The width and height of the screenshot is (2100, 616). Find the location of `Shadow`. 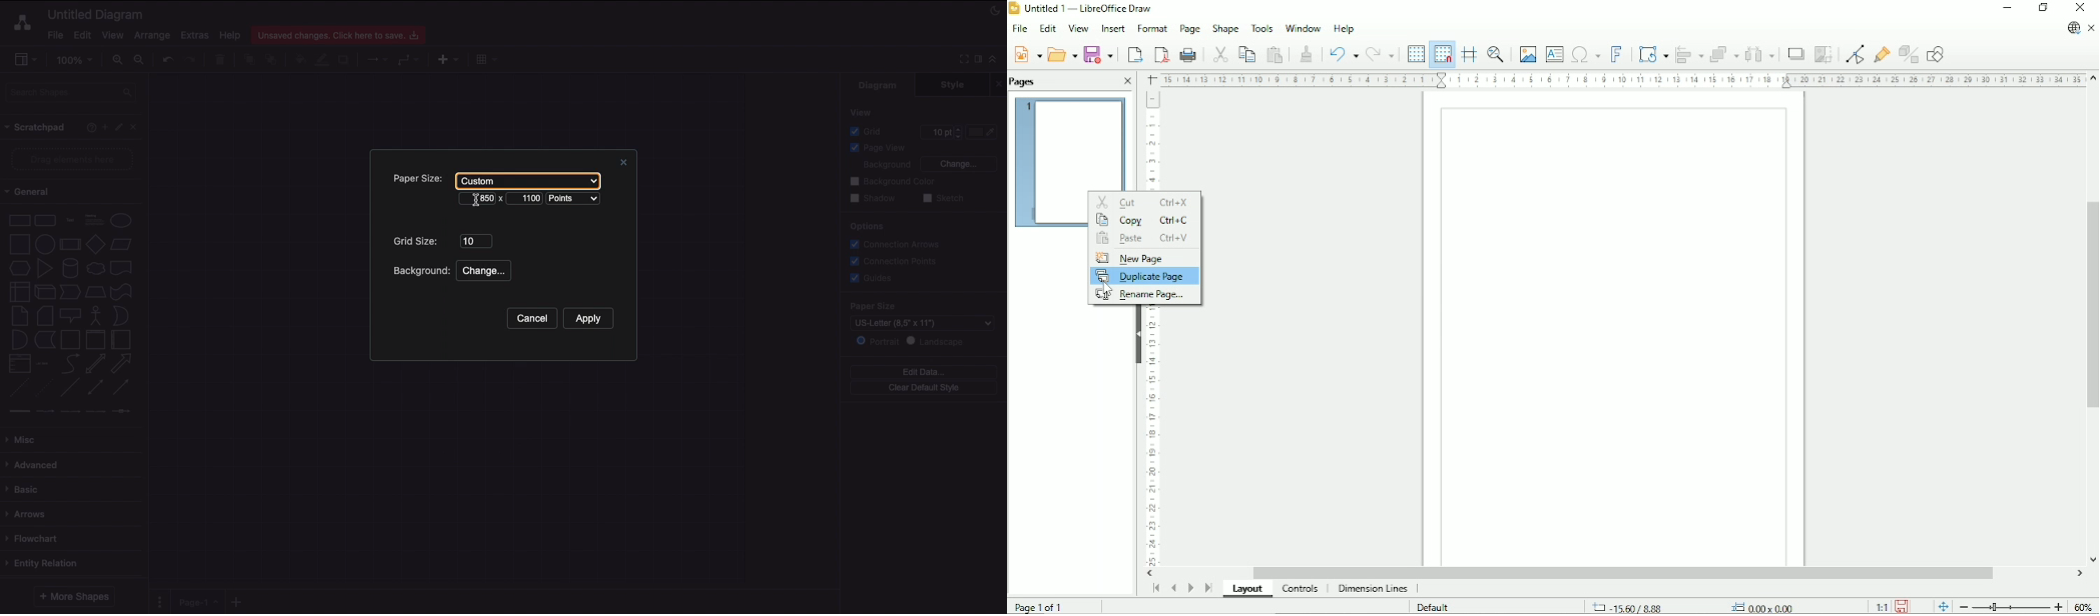

Shadow is located at coordinates (345, 59).